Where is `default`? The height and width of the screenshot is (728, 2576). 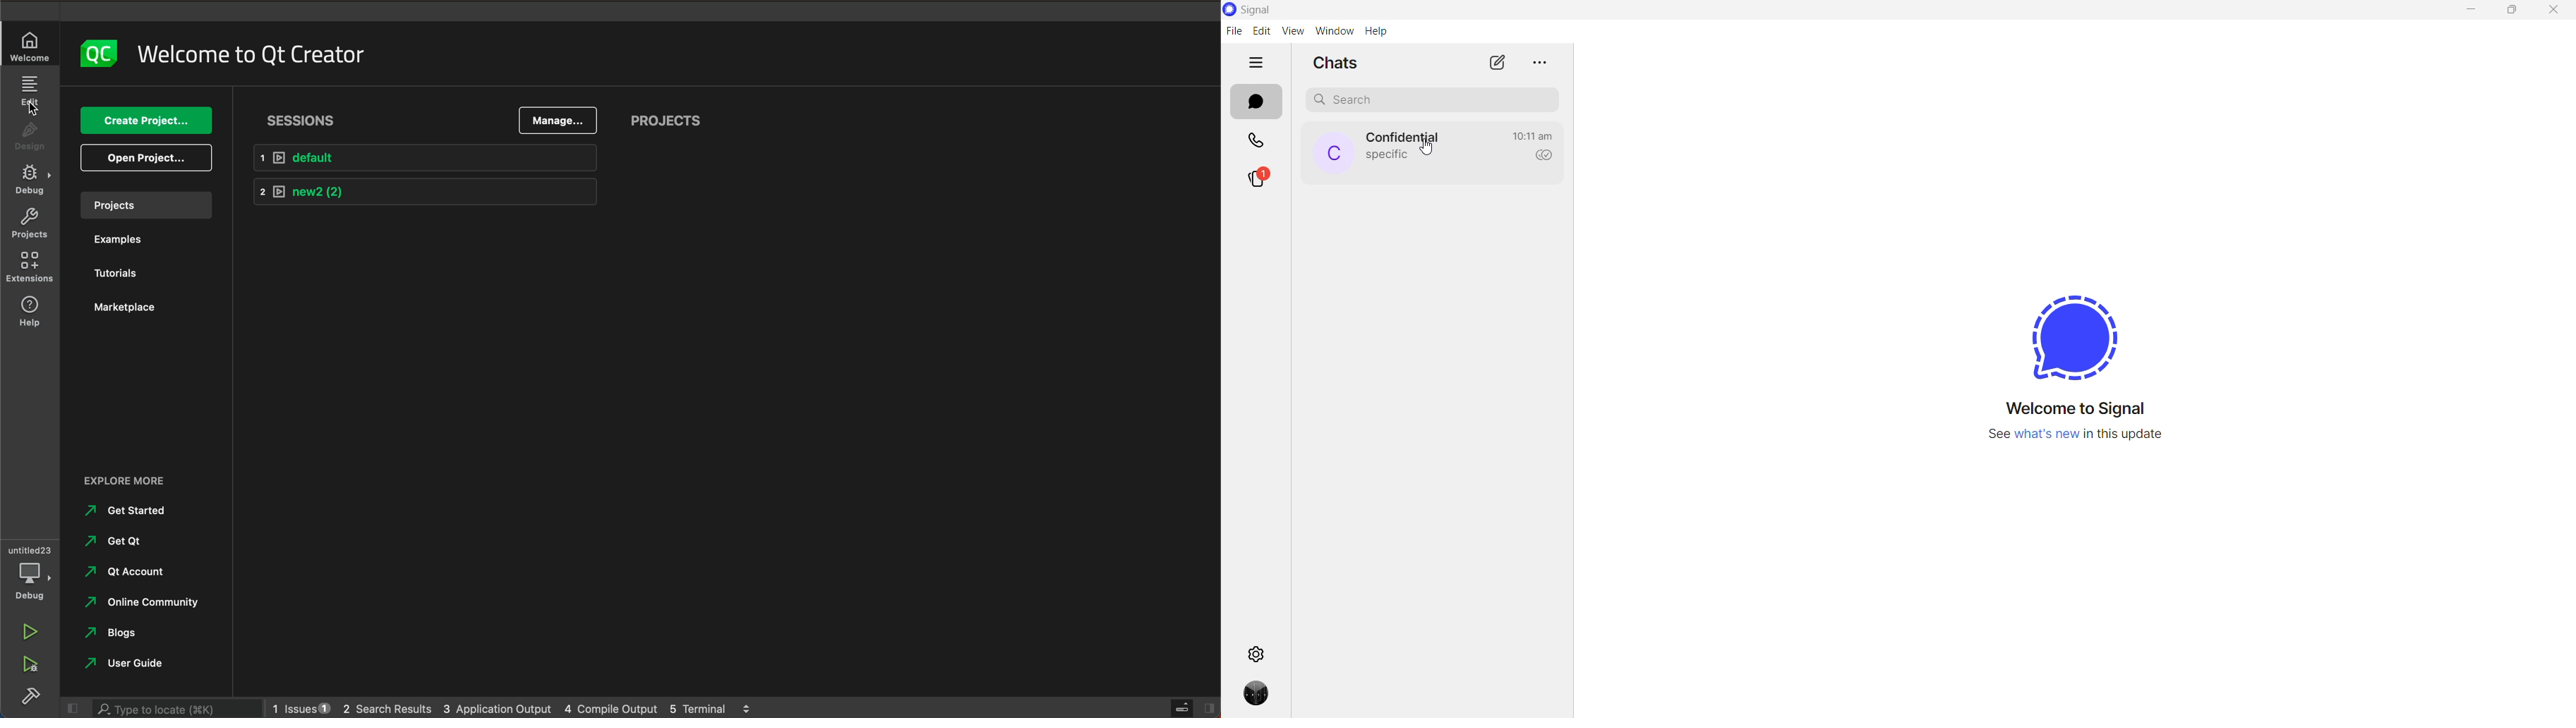 default is located at coordinates (428, 158).